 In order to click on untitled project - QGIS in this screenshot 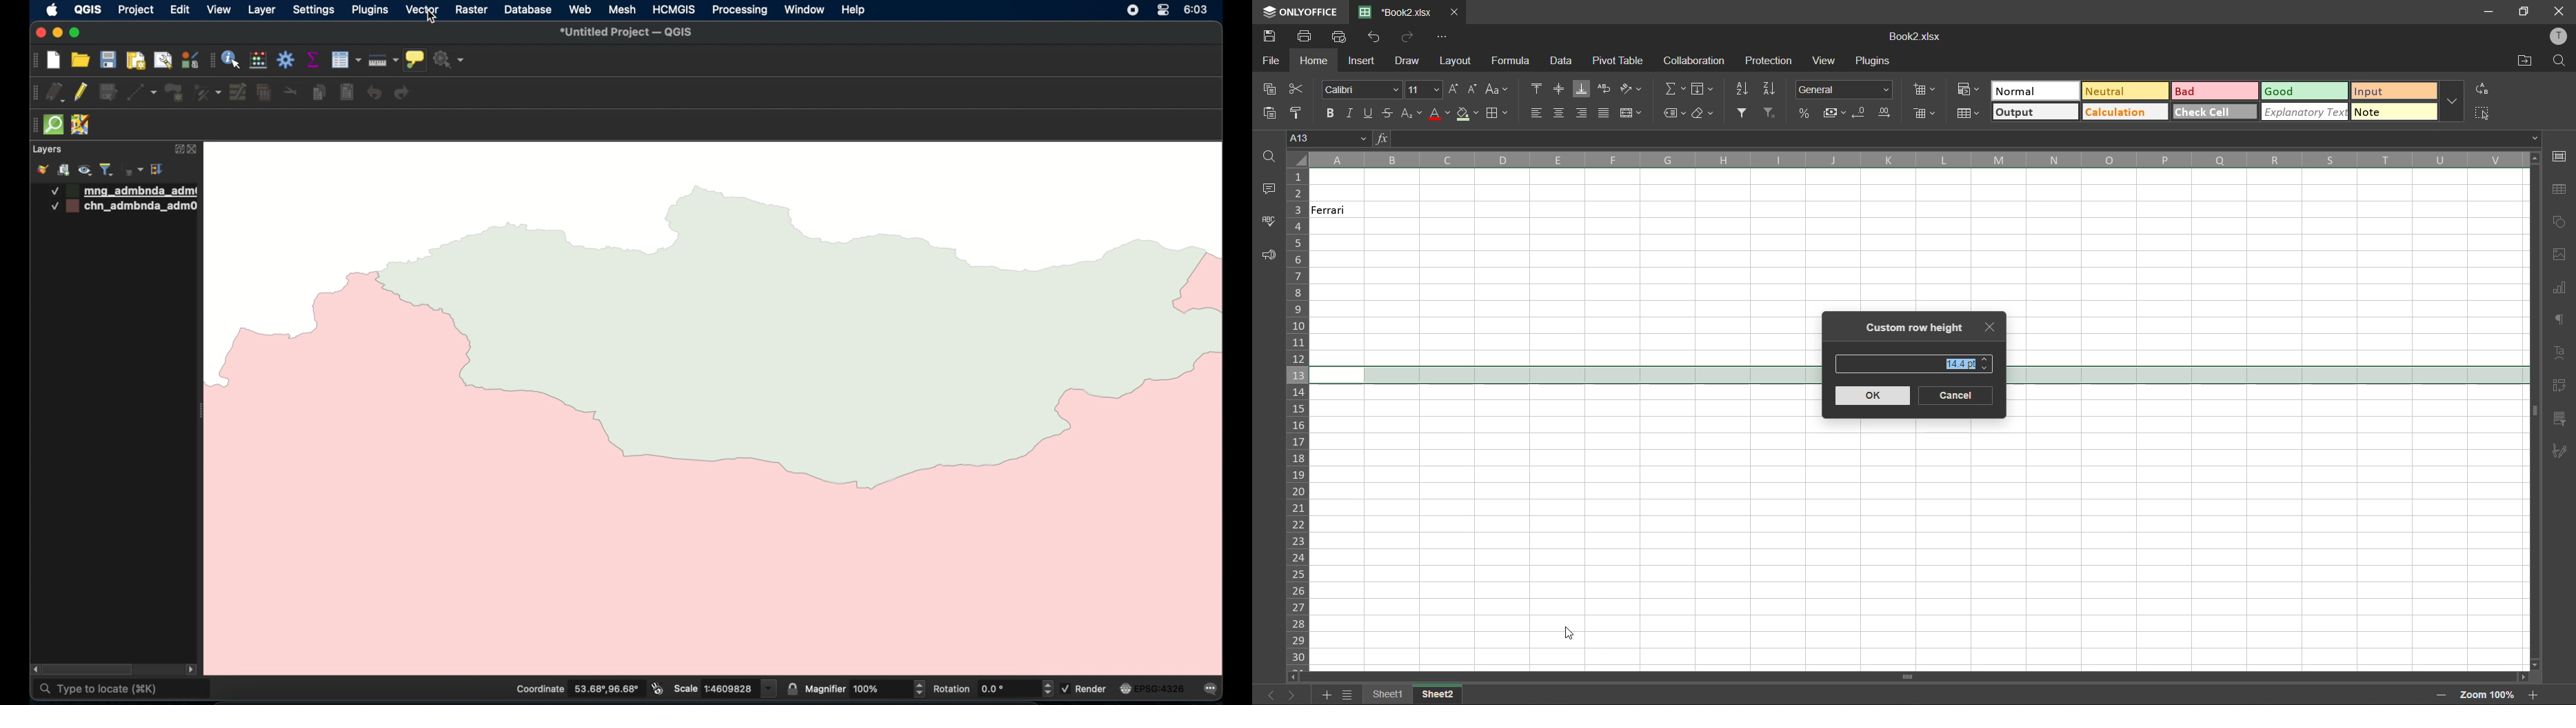, I will do `click(626, 33)`.